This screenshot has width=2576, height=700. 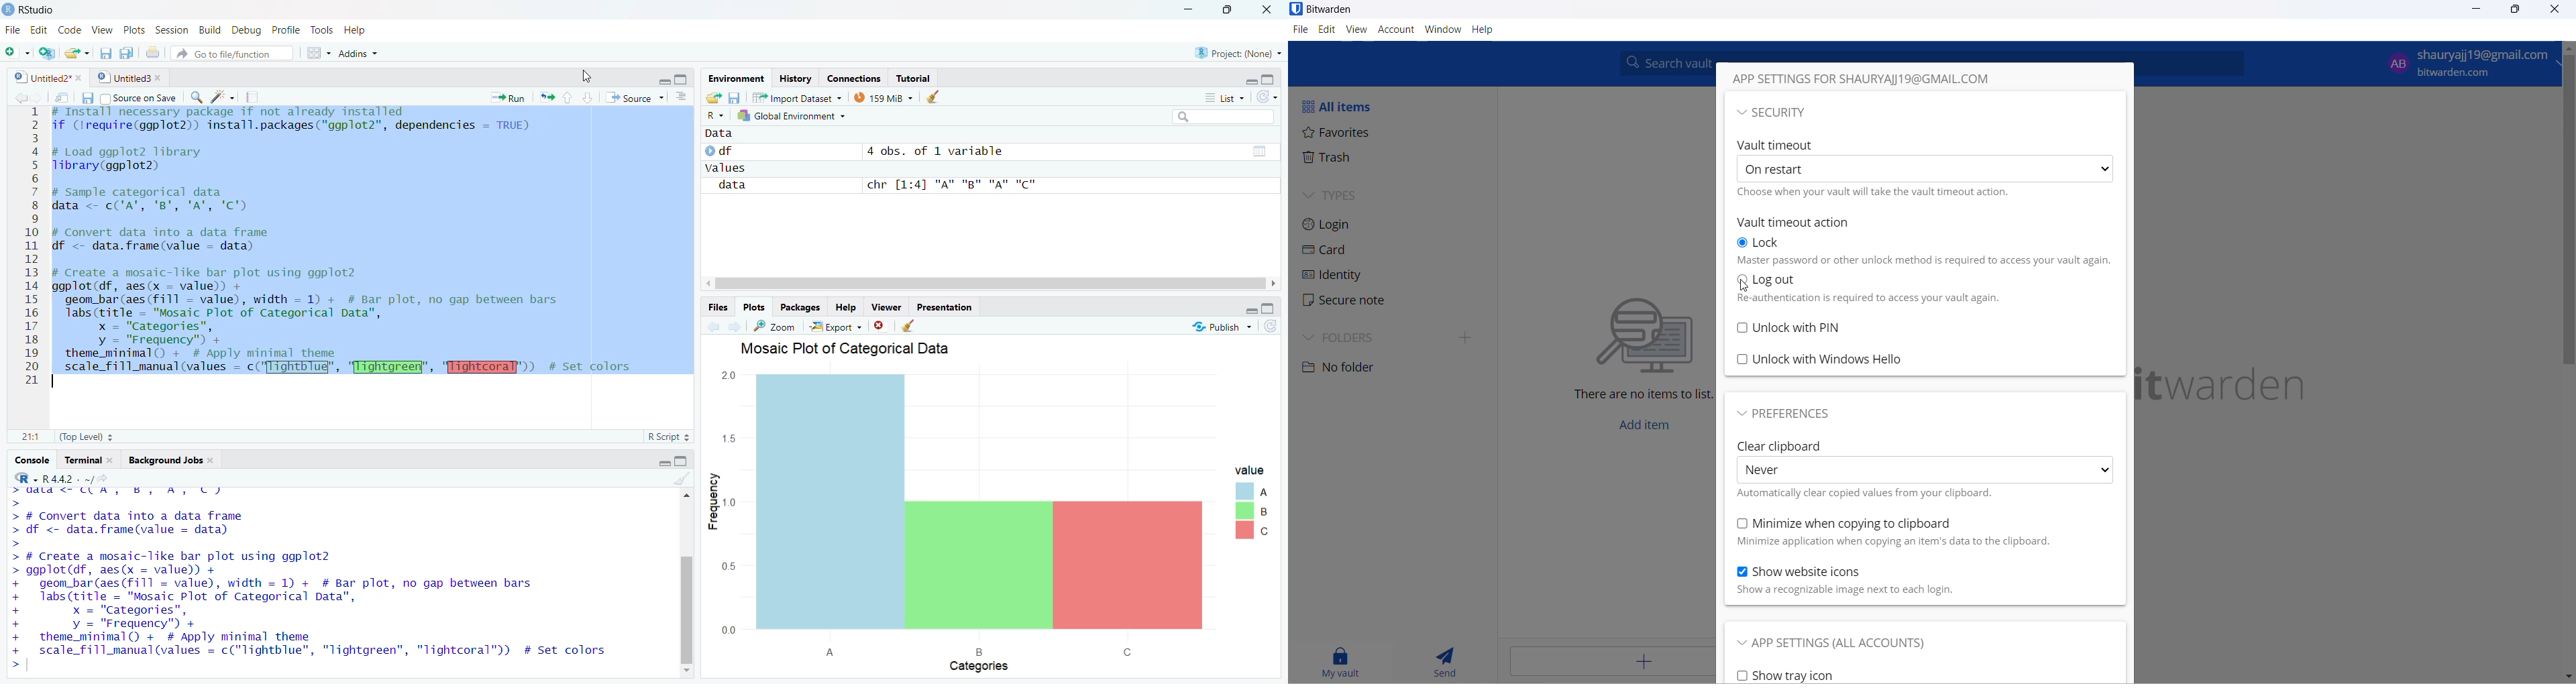 I want to click on Files, so click(x=718, y=308).